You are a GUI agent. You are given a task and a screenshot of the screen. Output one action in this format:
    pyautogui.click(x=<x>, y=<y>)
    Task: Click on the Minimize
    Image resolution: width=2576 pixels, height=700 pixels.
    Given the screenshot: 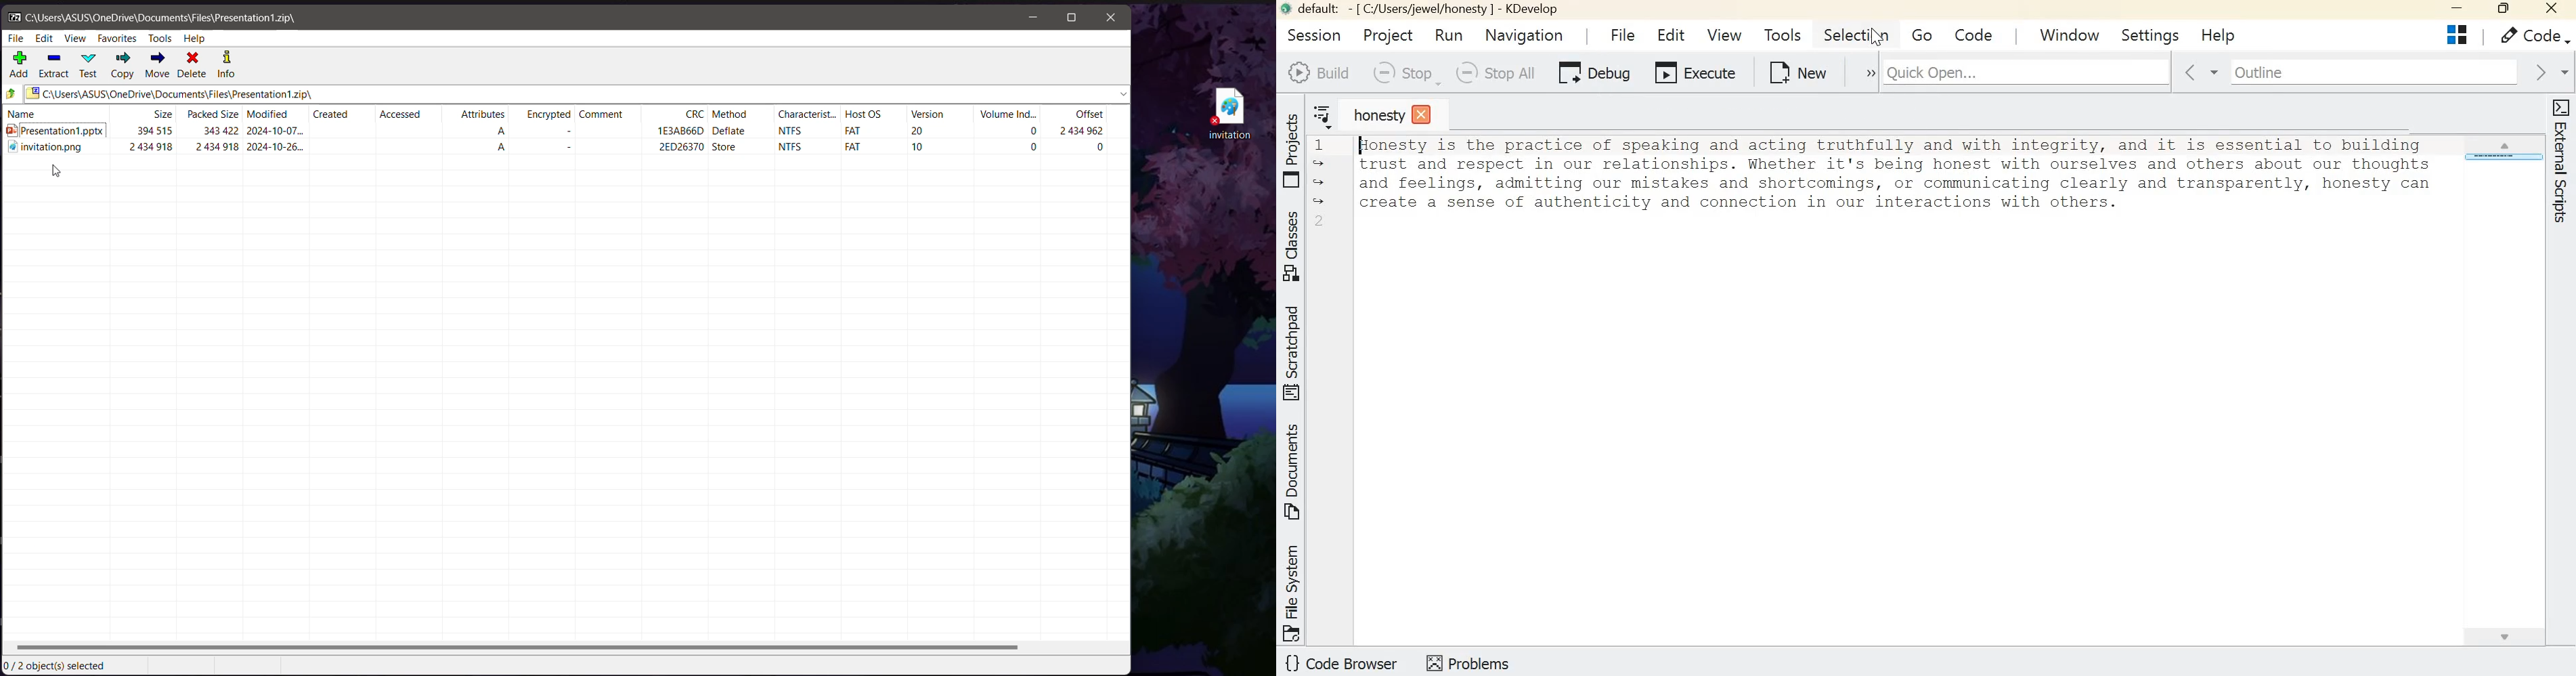 What is the action you would take?
    pyautogui.click(x=1035, y=18)
    